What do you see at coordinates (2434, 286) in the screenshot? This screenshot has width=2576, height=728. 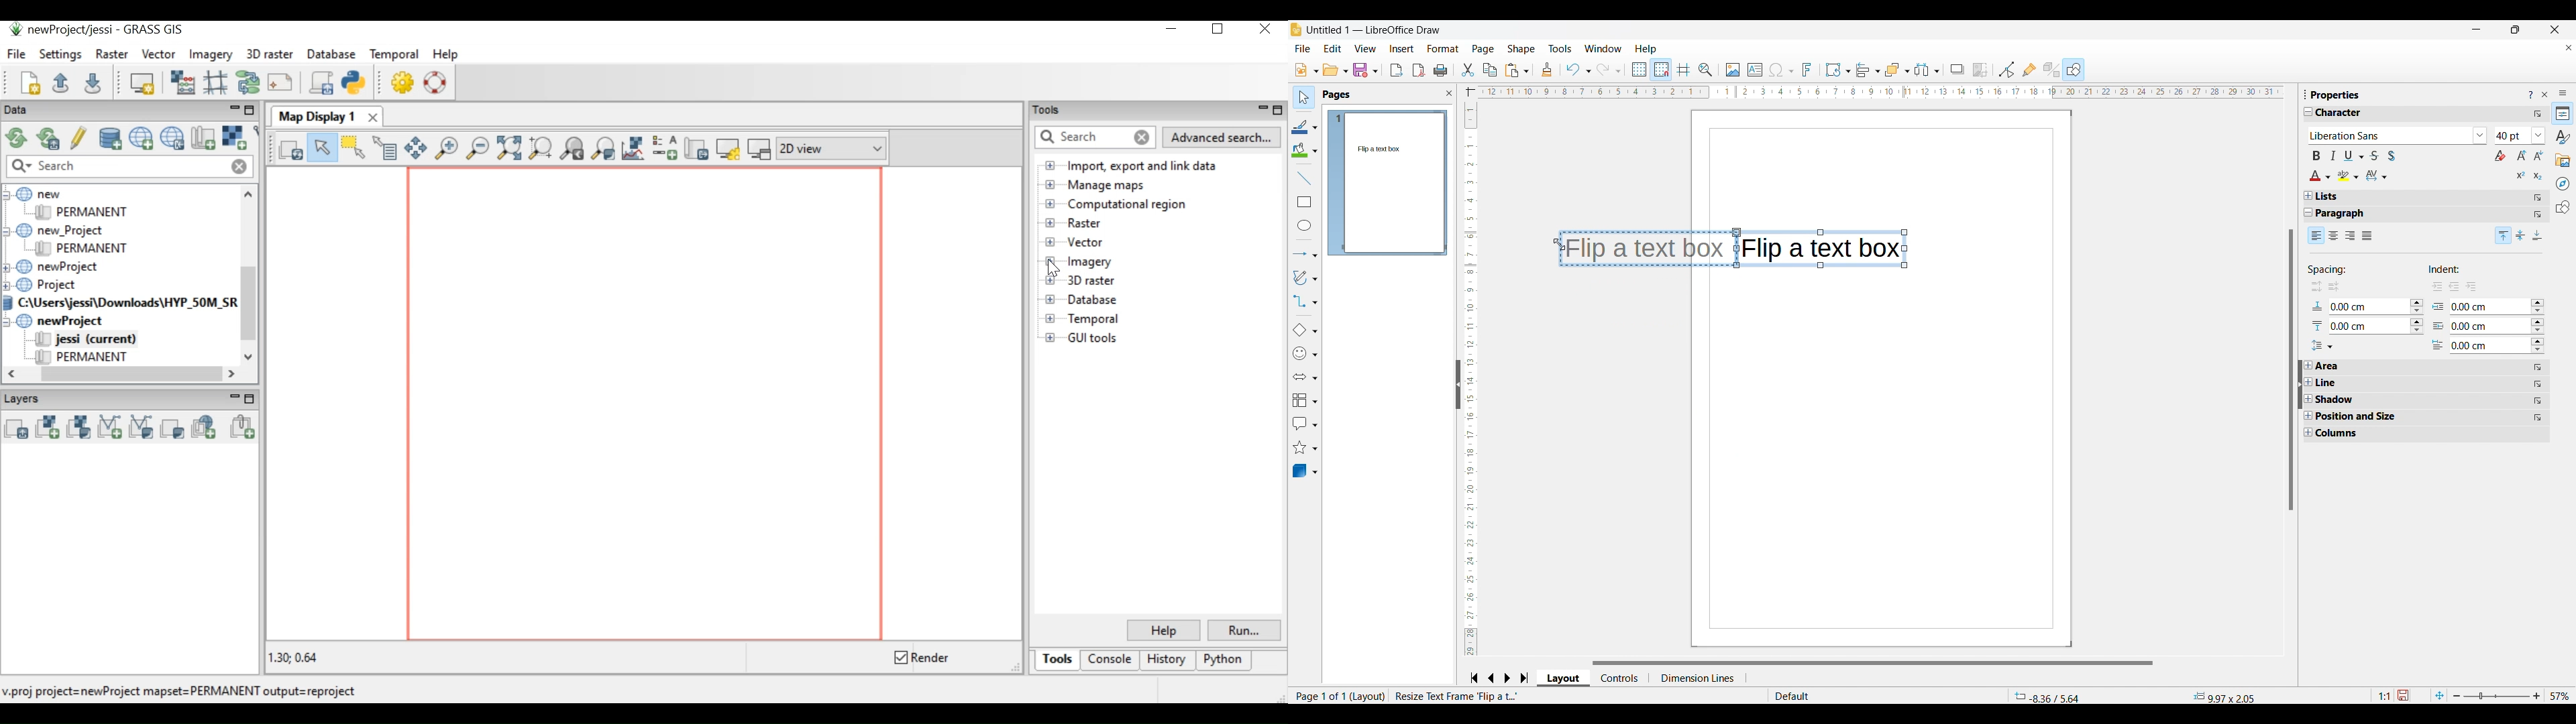 I see `right indent` at bounding box center [2434, 286].